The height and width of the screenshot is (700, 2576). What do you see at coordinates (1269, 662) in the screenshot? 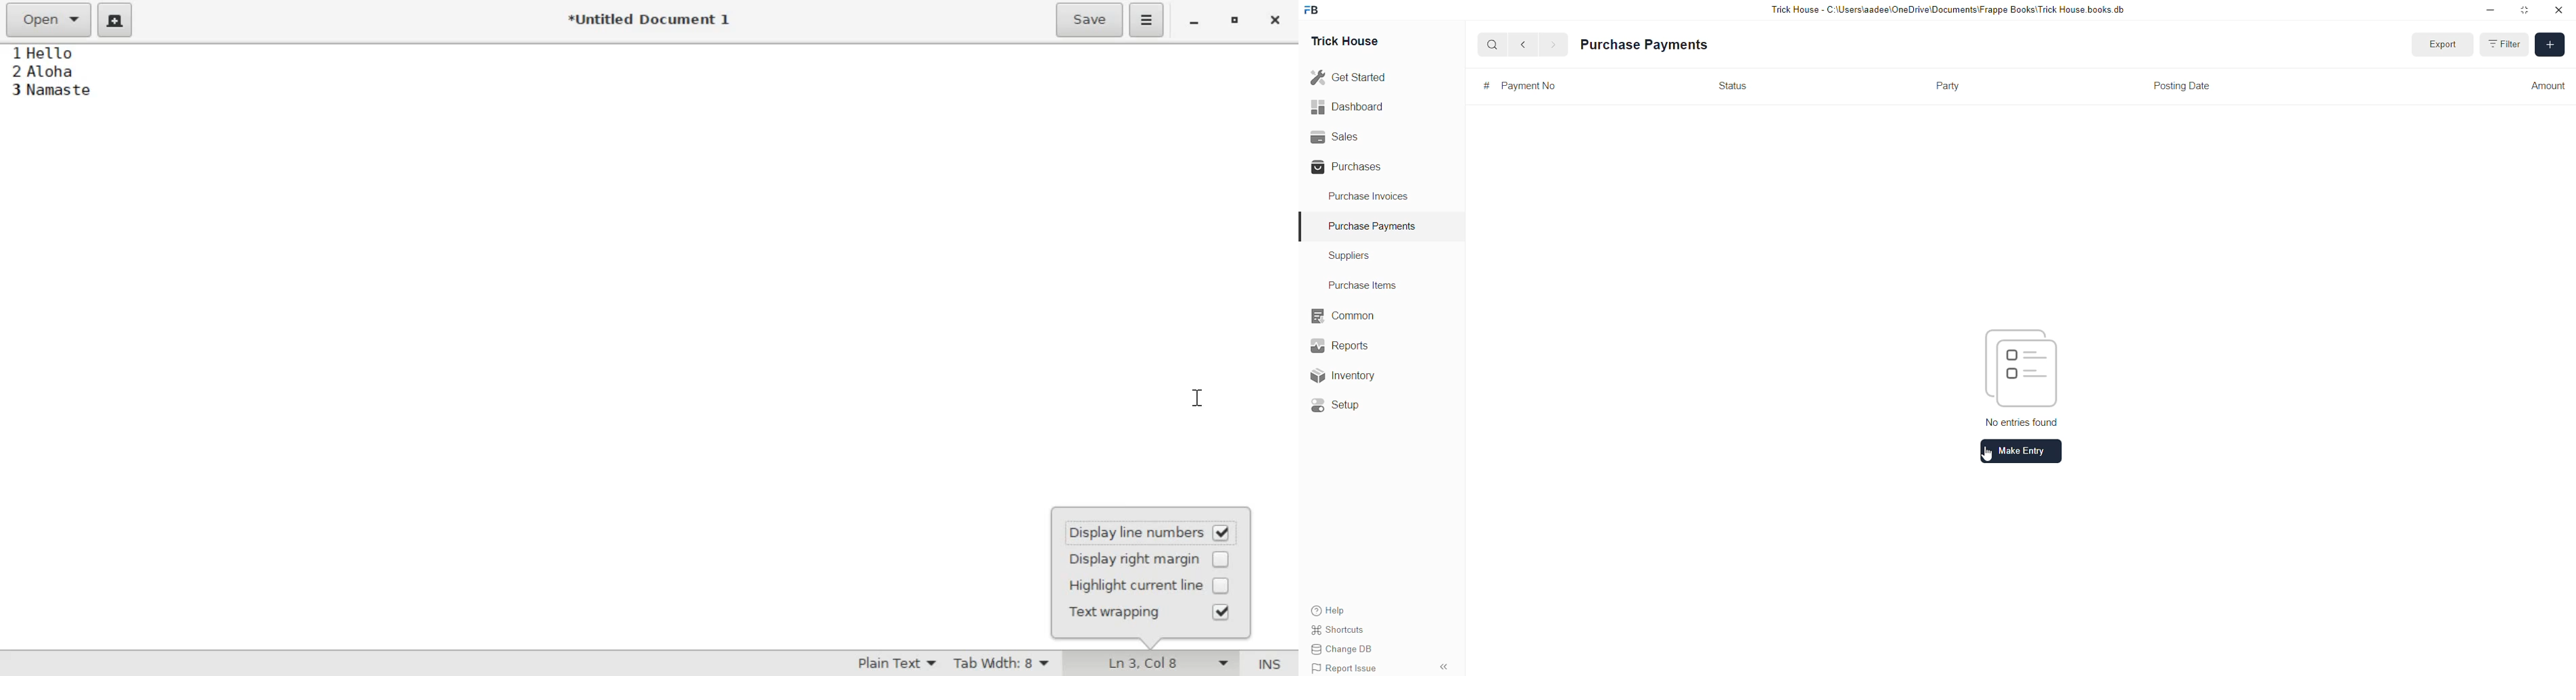
I see `Insert/Overwrite Mode` at bounding box center [1269, 662].